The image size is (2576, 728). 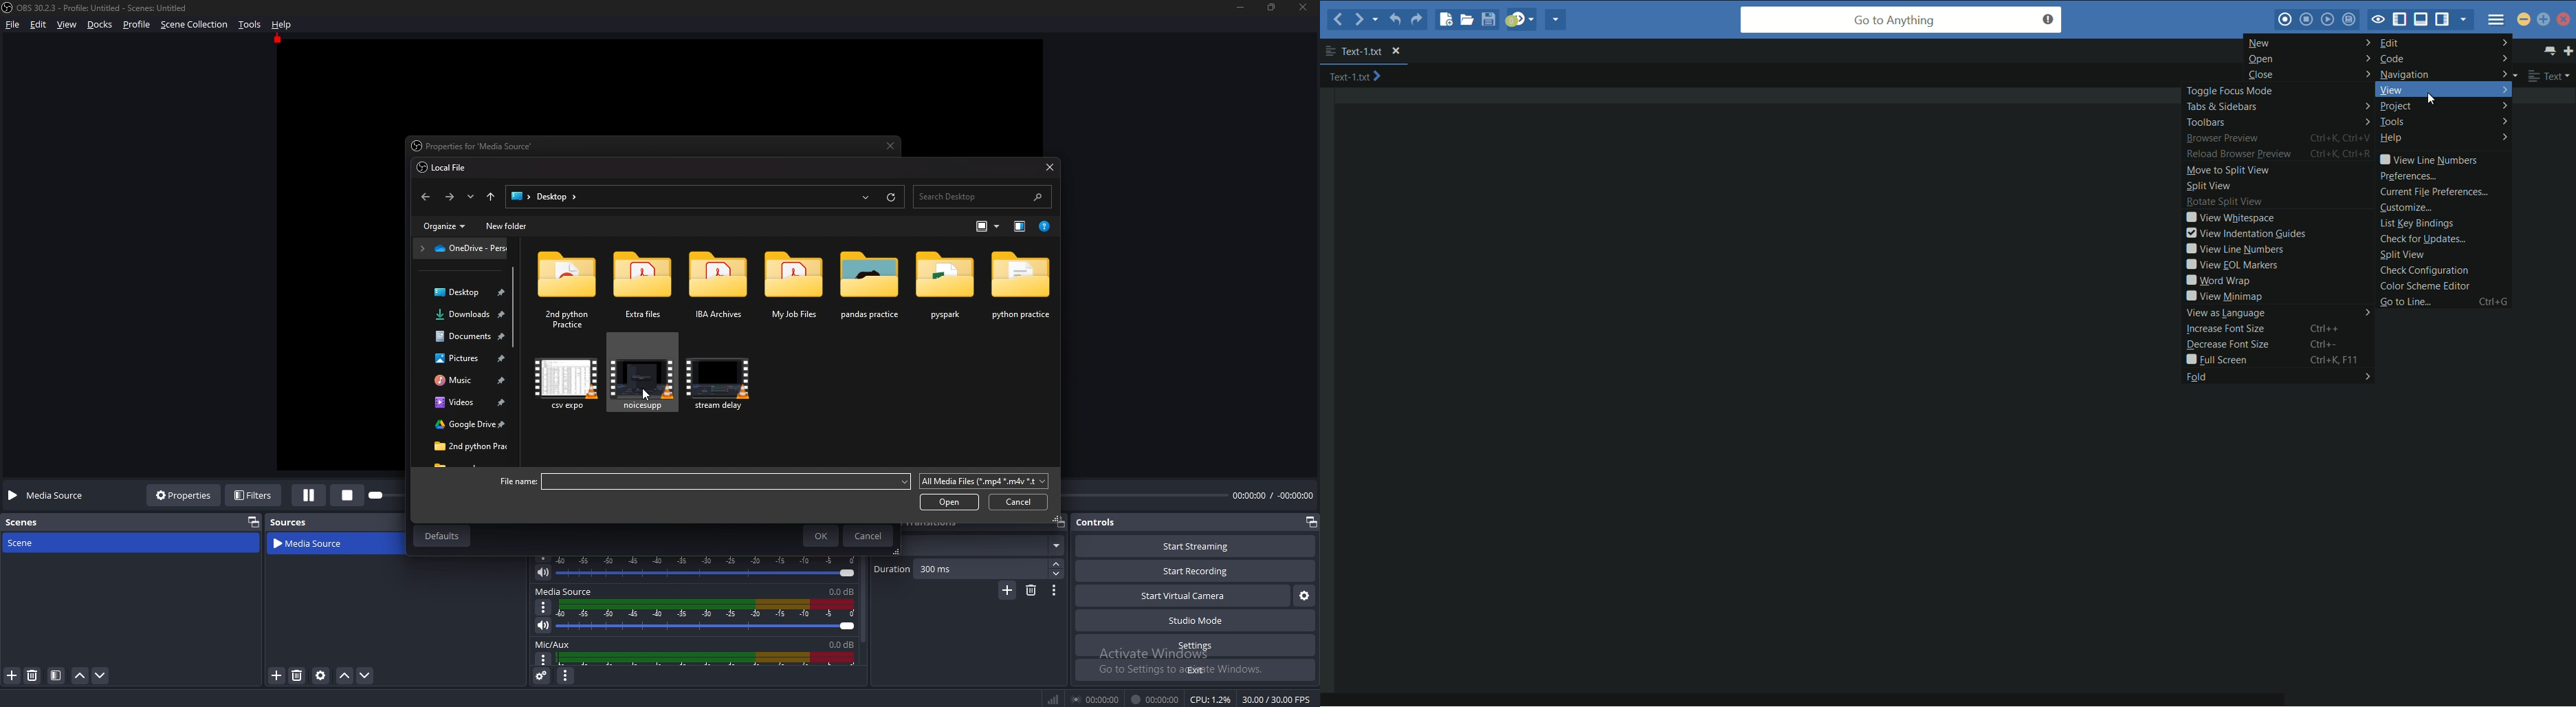 What do you see at coordinates (298, 675) in the screenshot?
I see `Delete sources` at bounding box center [298, 675].